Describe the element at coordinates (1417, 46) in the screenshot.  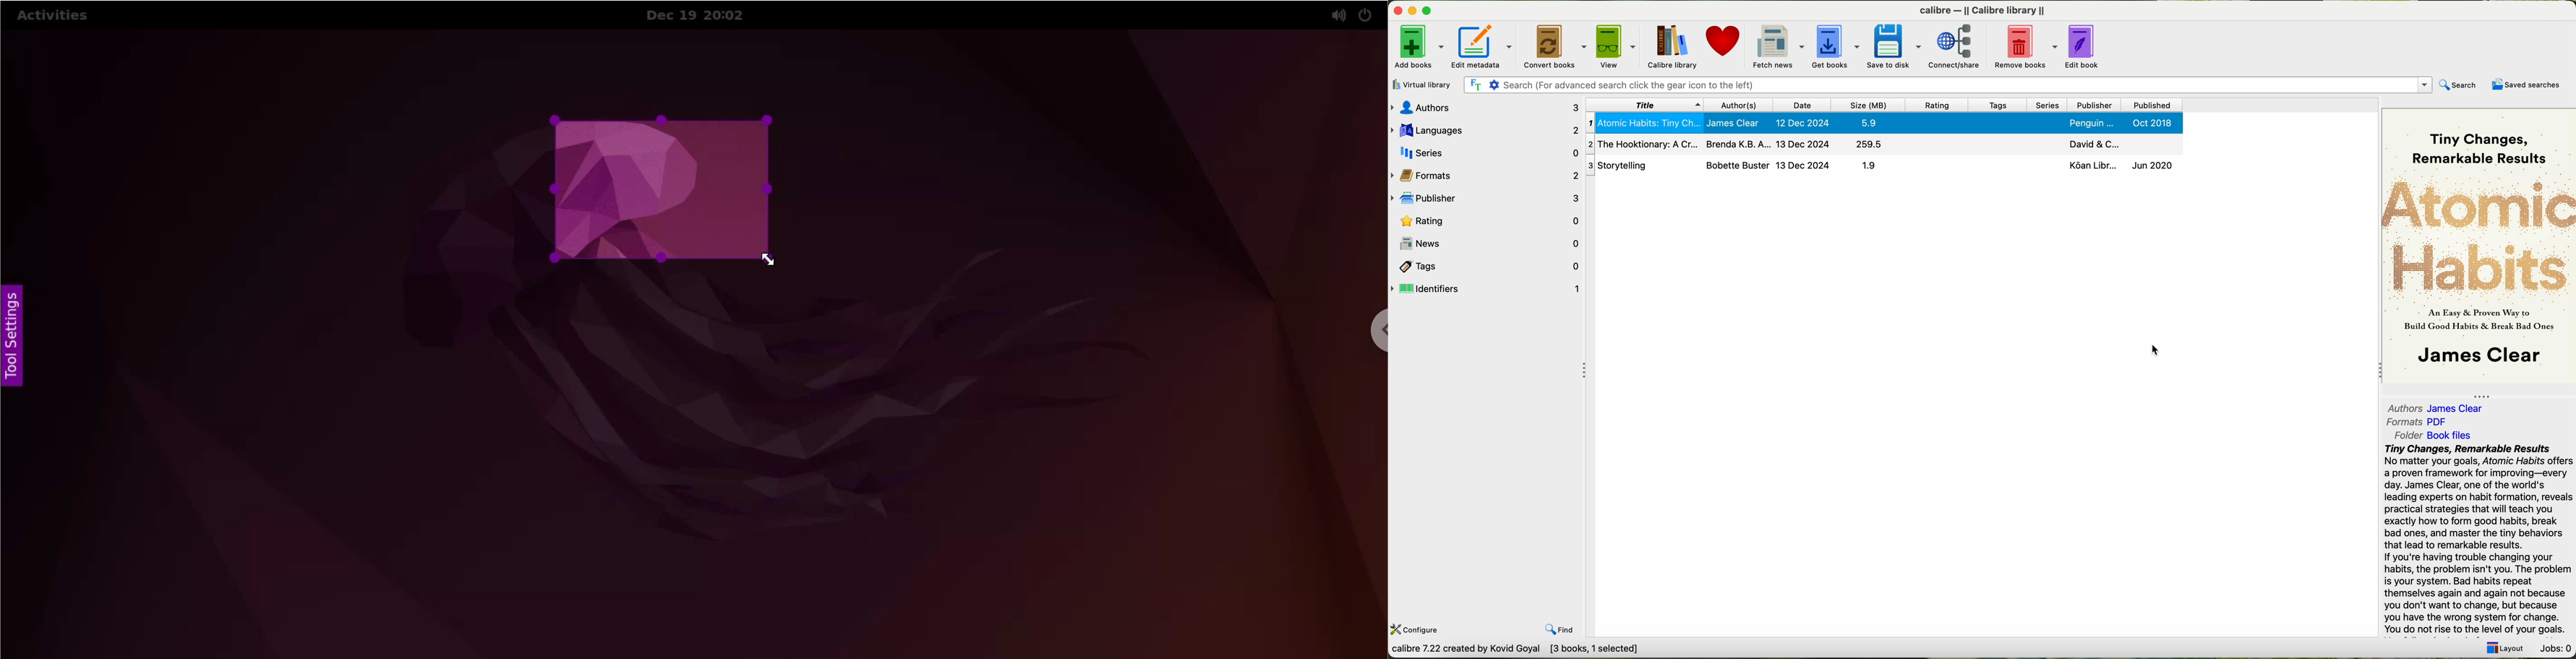
I see `add books` at that location.